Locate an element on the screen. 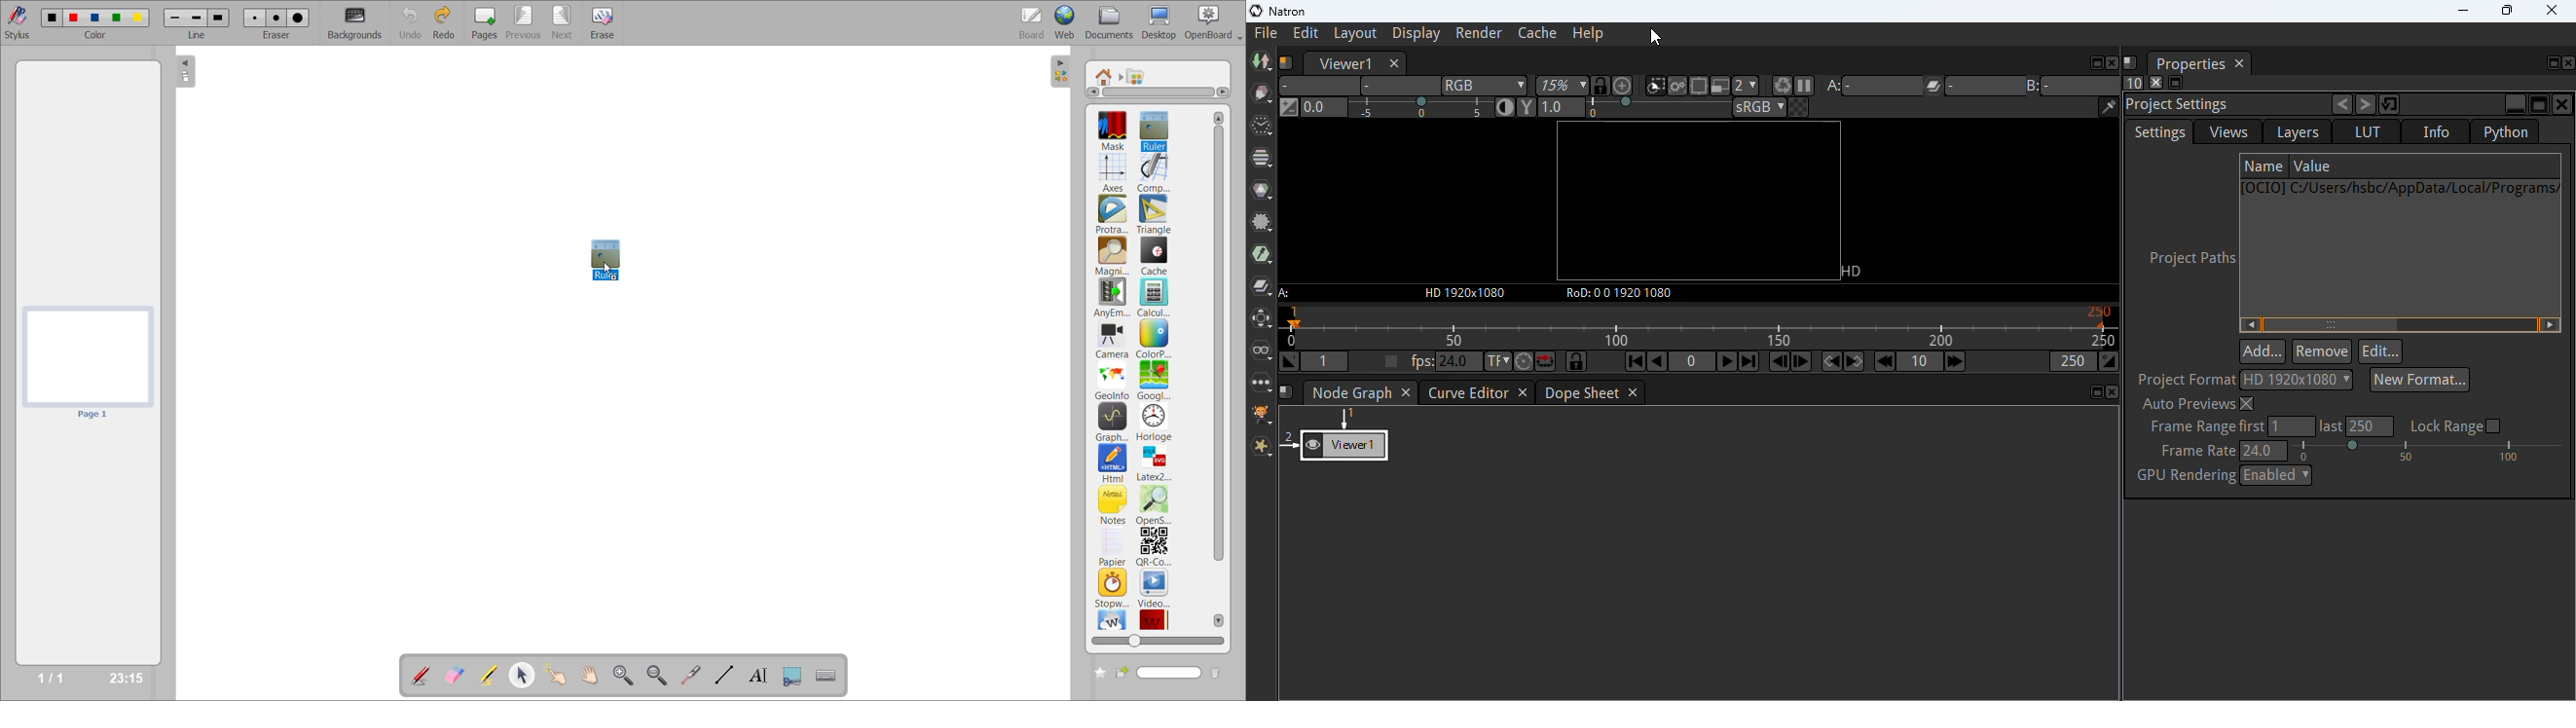  wikipedia is located at coordinates (1112, 619).